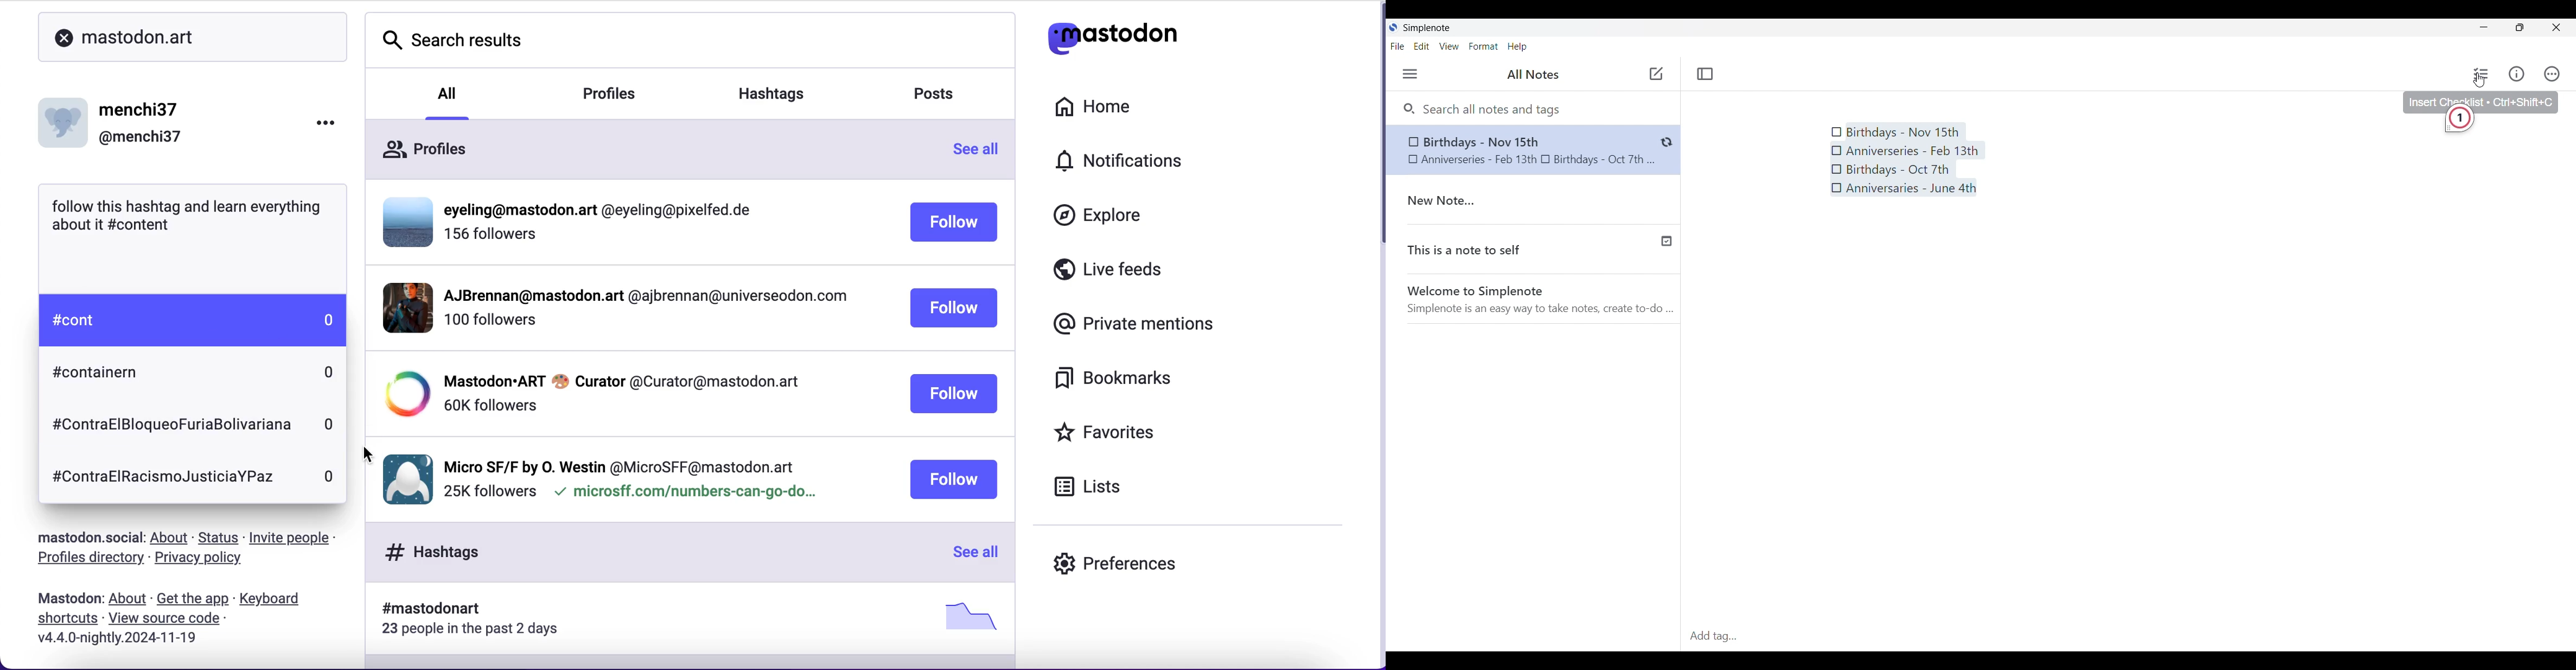 This screenshot has width=2576, height=672. I want to click on profiles, so click(626, 95).